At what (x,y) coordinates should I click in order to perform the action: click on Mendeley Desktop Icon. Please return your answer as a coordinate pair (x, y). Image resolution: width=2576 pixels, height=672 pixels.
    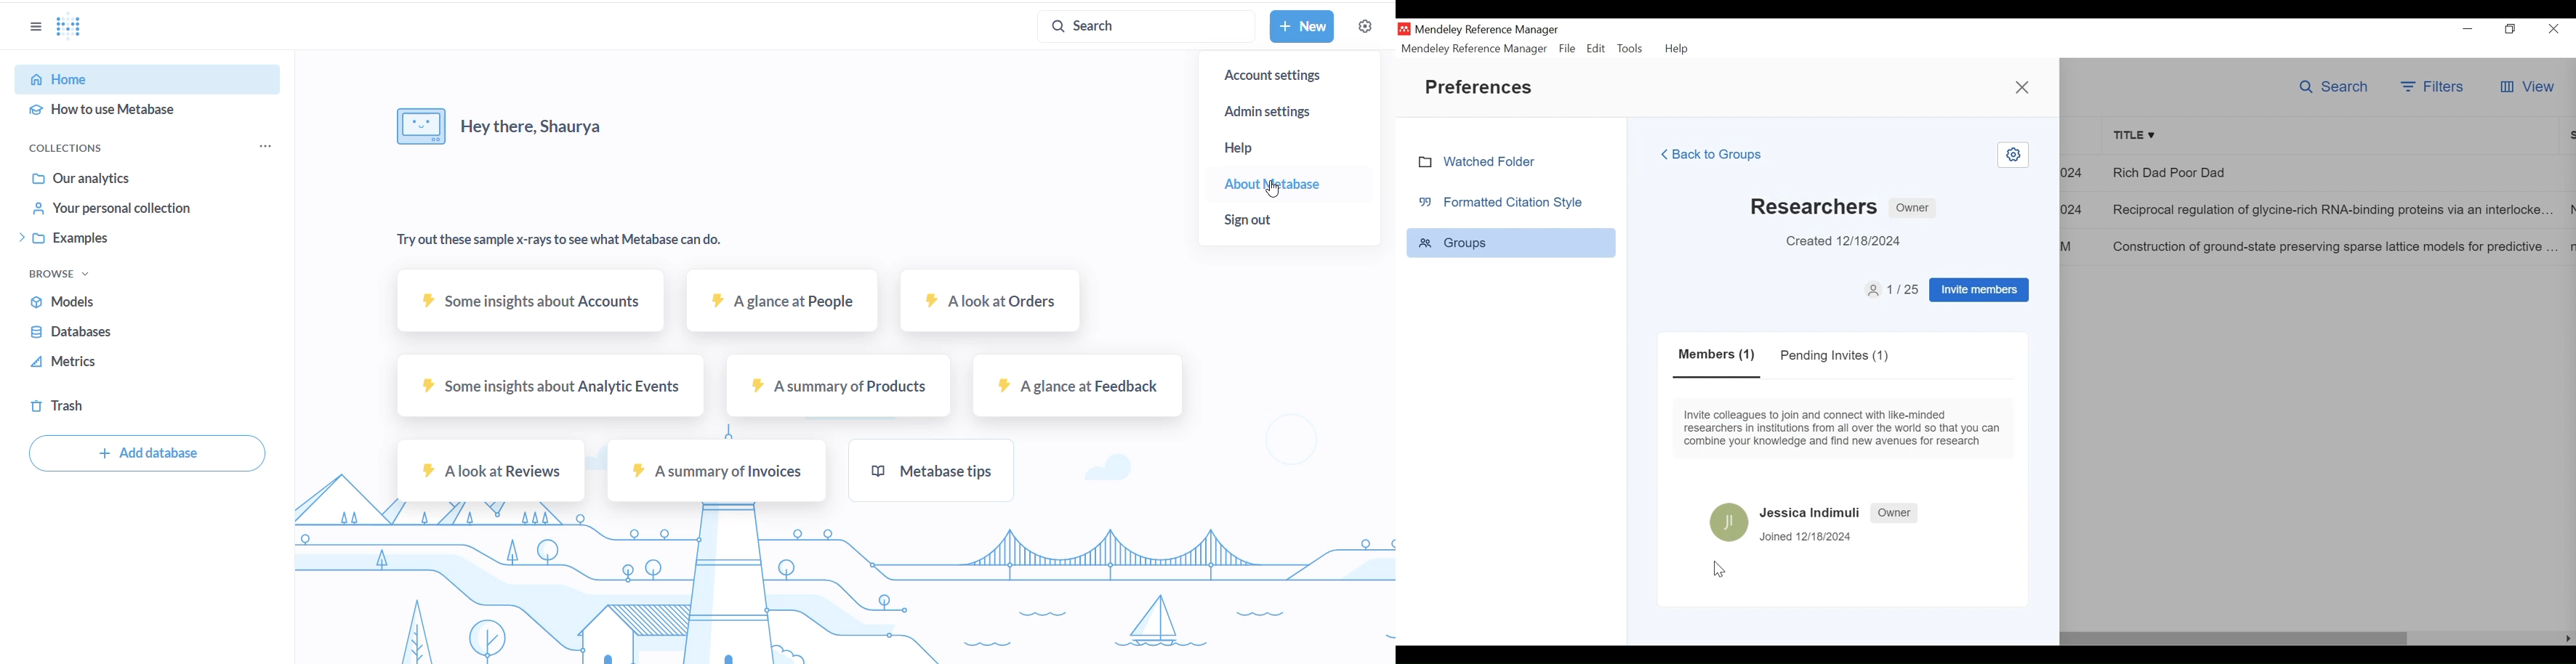
    Looking at the image, I should click on (1404, 29).